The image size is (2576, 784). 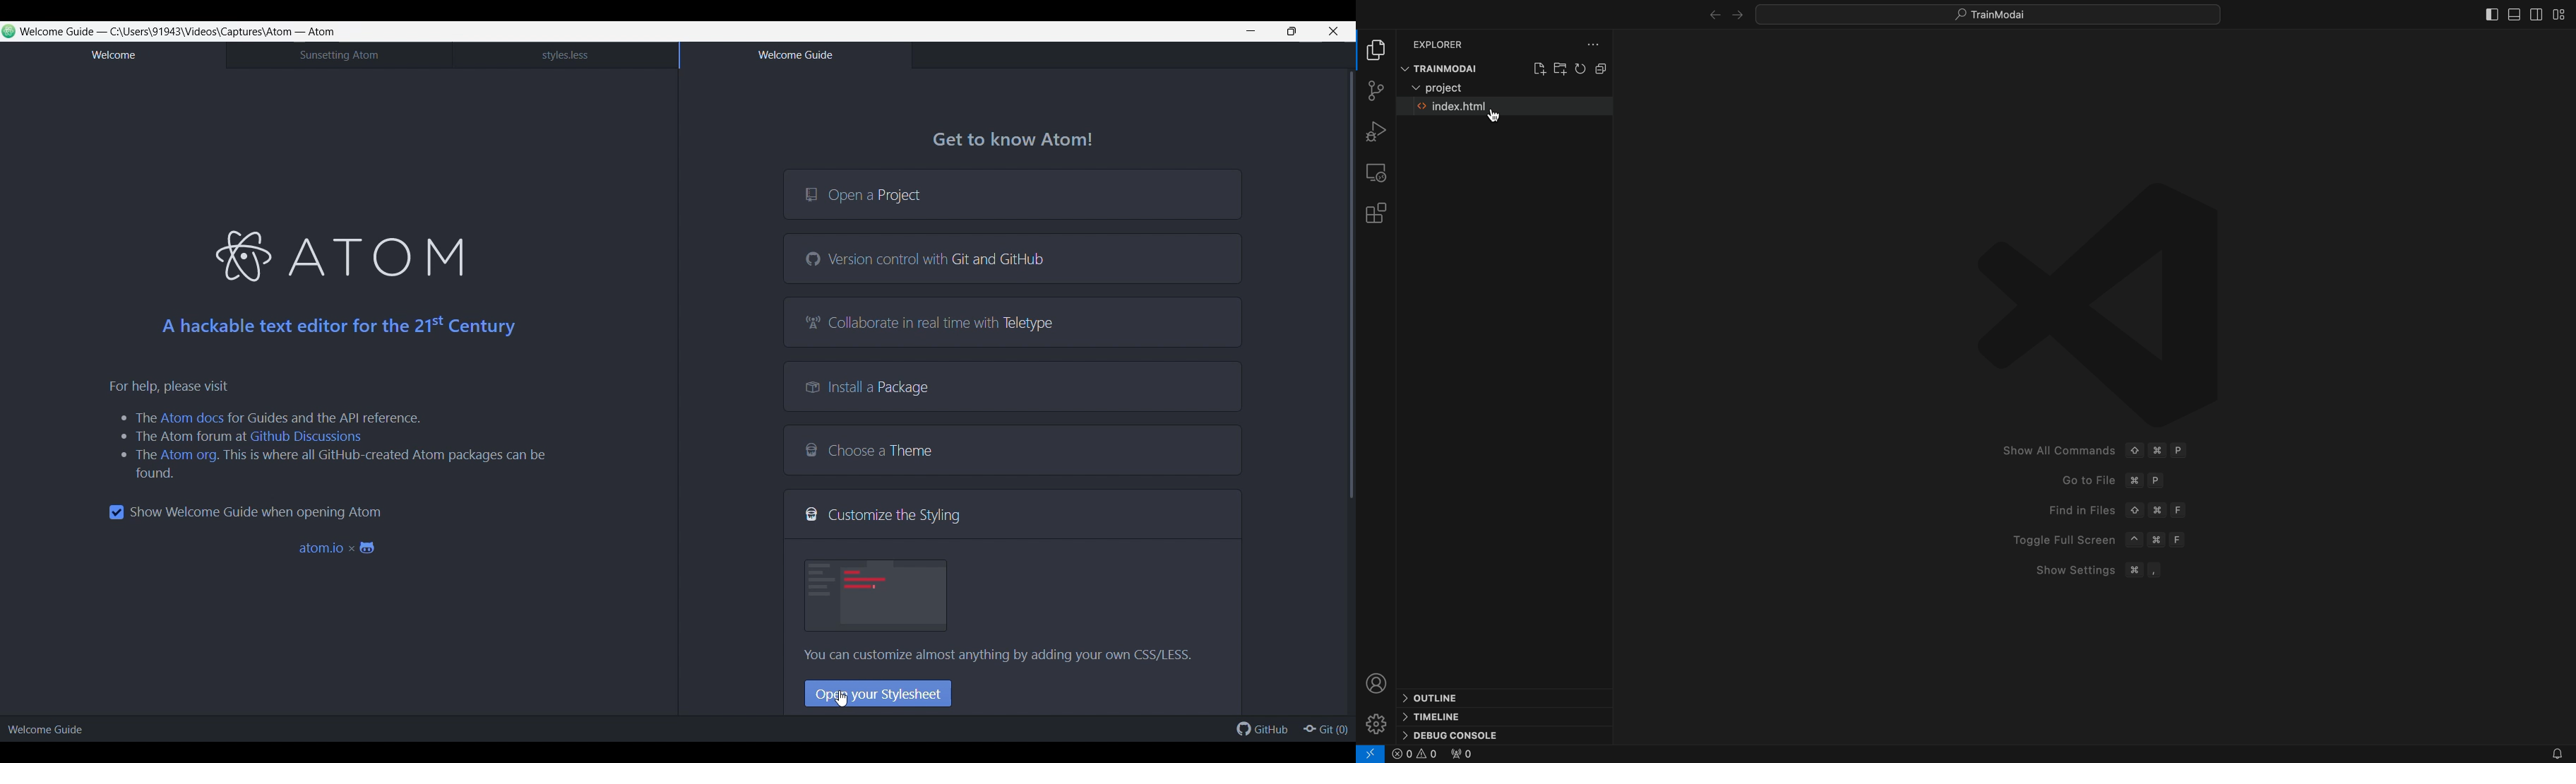 What do you see at coordinates (1538, 70) in the screenshot?
I see `file menus` at bounding box center [1538, 70].